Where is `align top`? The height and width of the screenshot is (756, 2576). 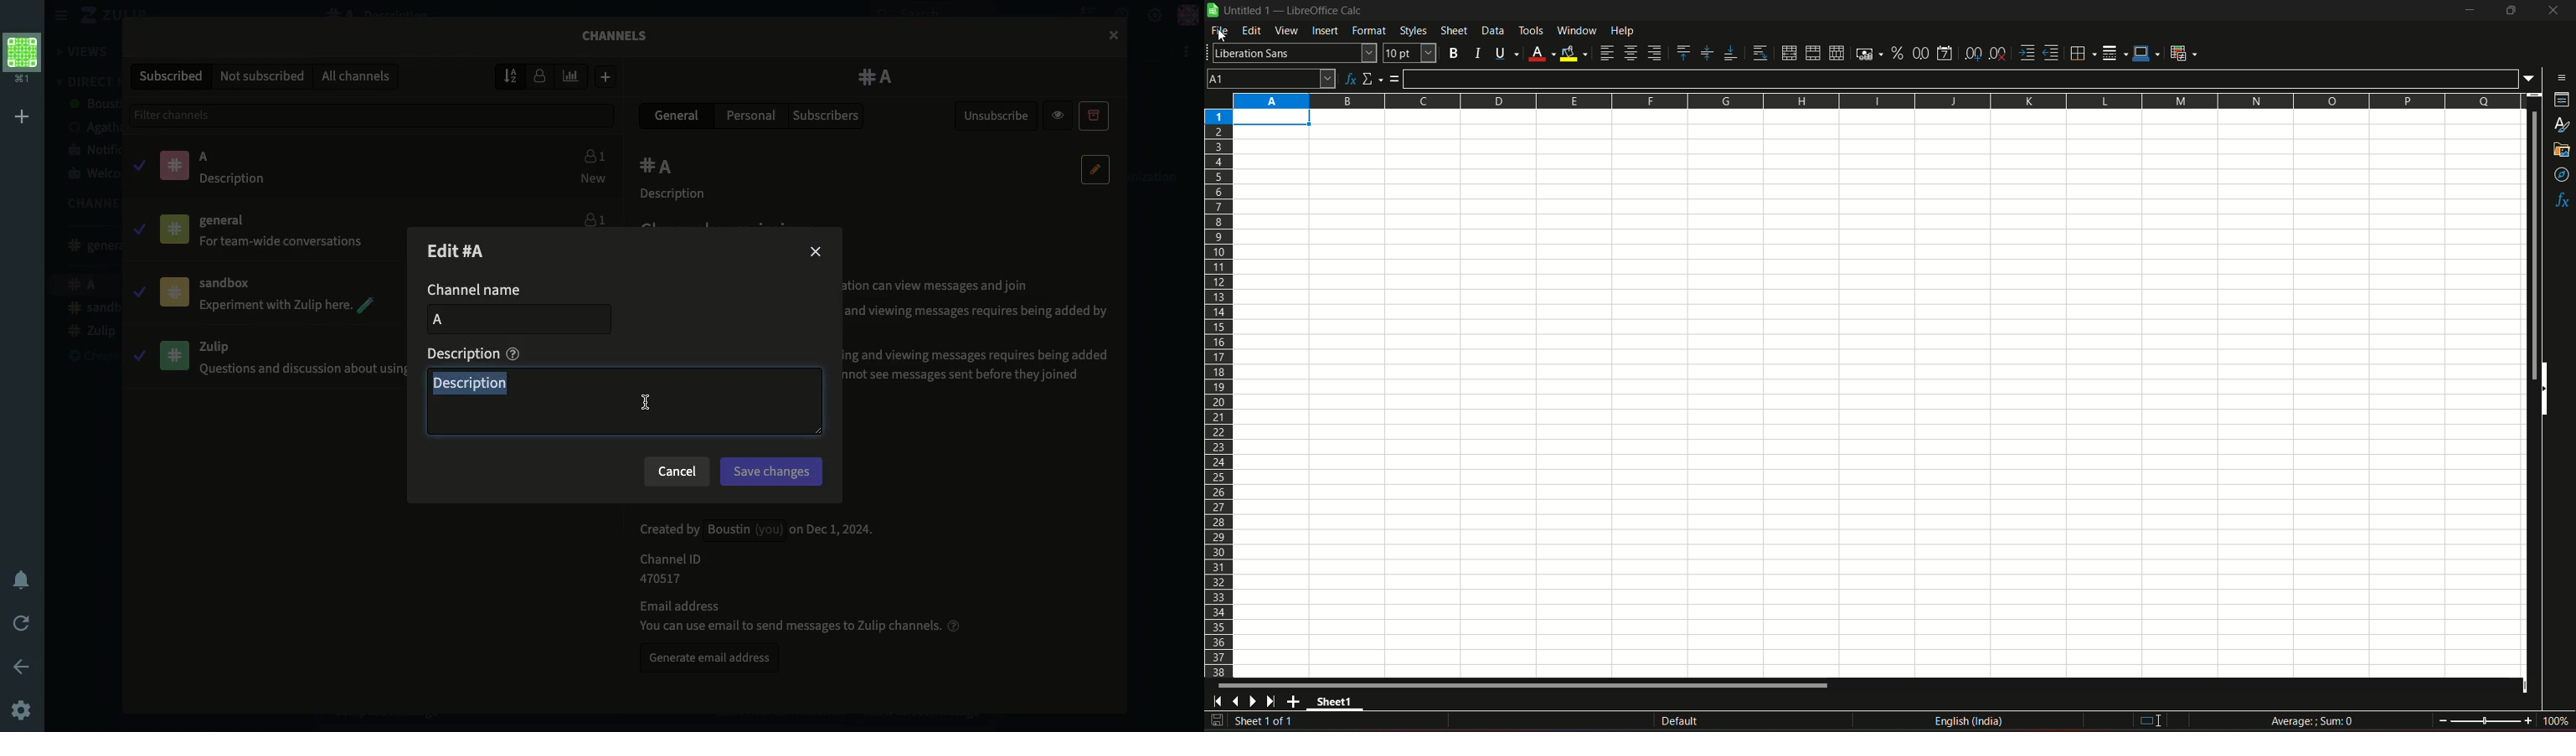 align top is located at coordinates (1683, 52).